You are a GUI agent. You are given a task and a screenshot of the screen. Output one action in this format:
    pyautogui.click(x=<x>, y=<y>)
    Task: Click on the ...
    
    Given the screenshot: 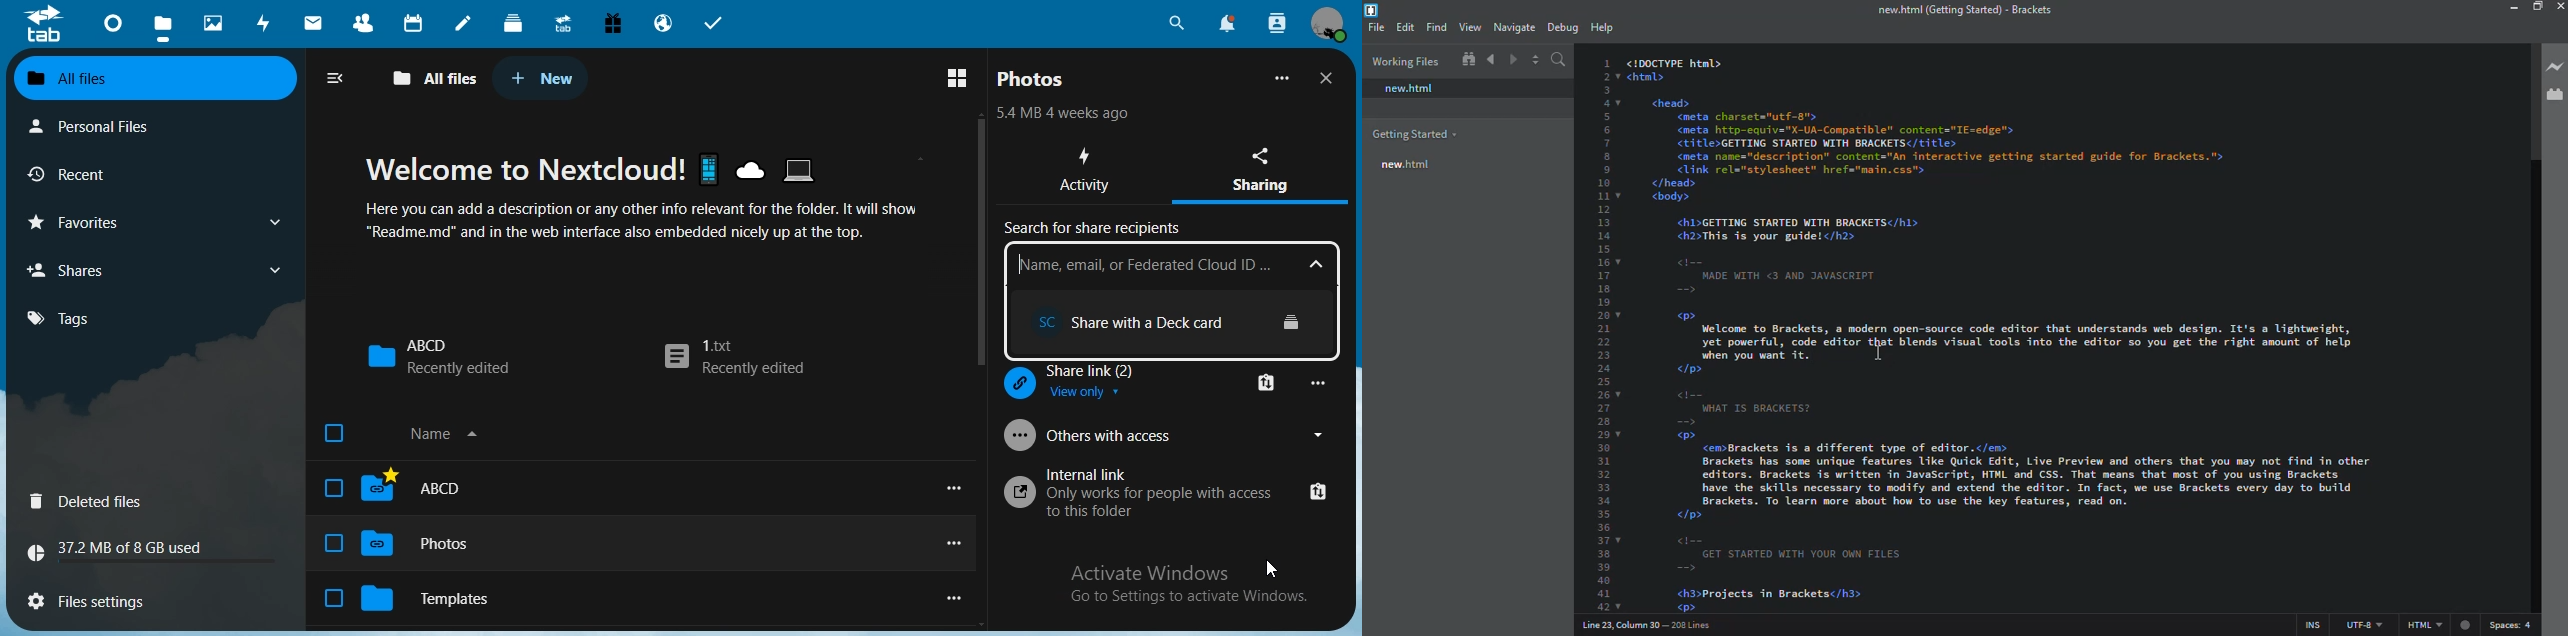 What is the action you would take?
    pyautogui.click(x=1321, y=382)
    